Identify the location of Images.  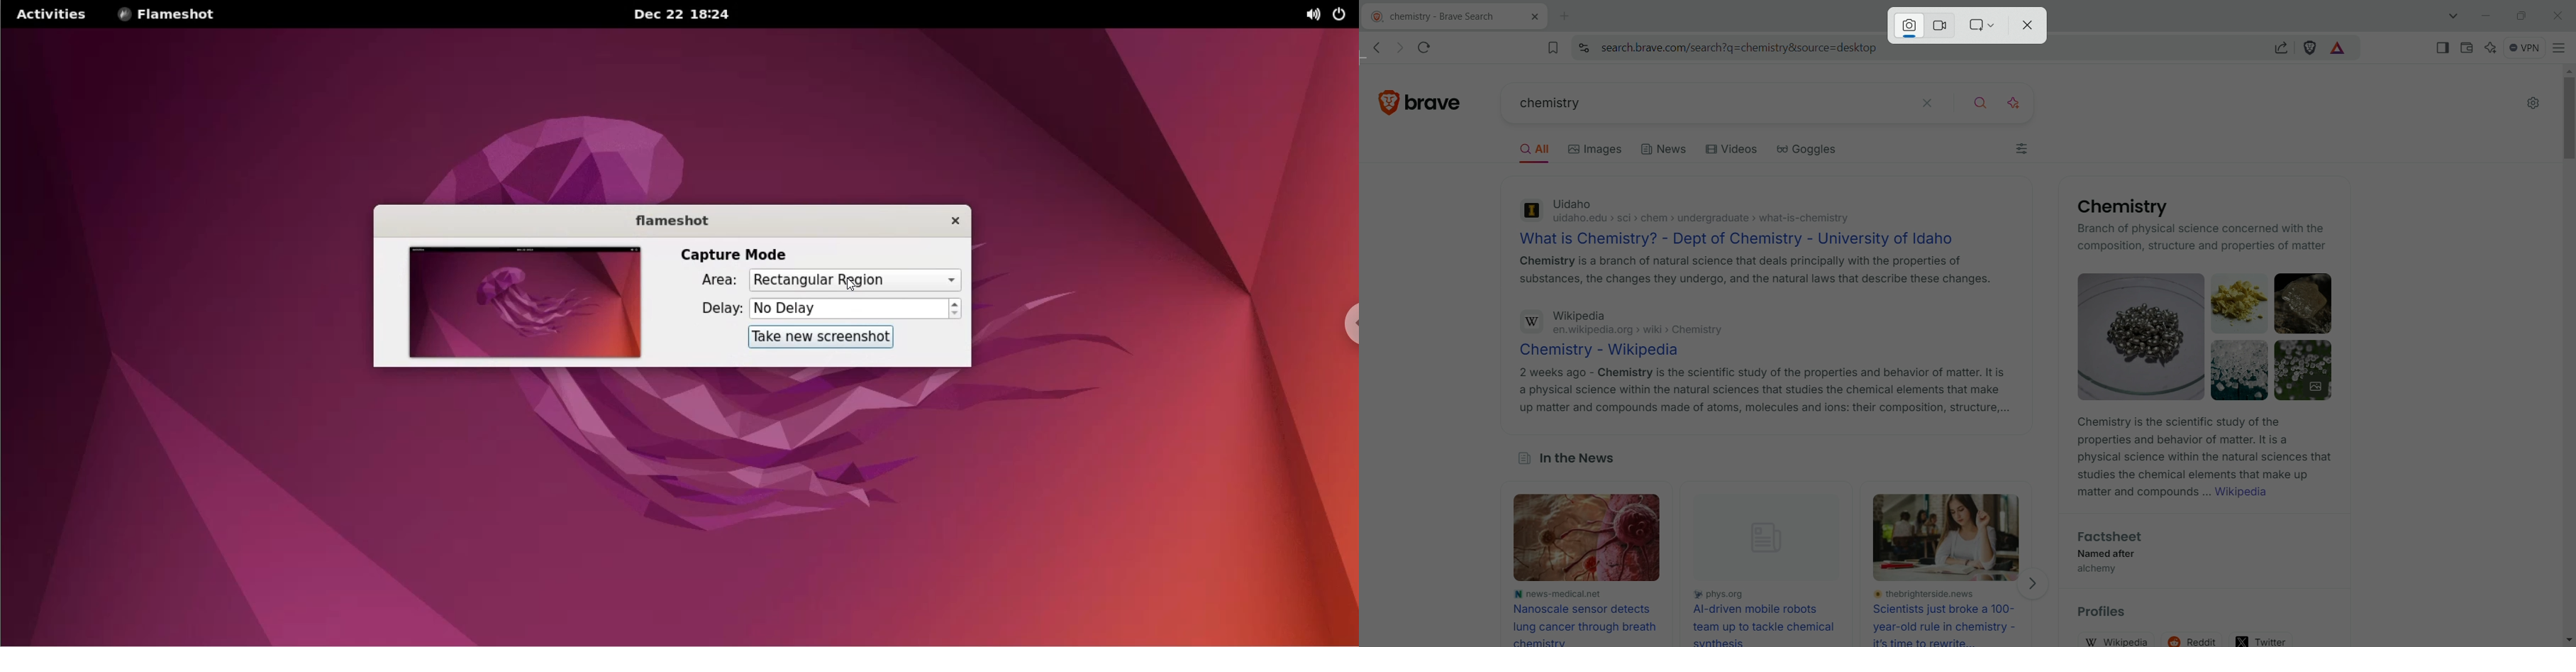
(1601, 149).